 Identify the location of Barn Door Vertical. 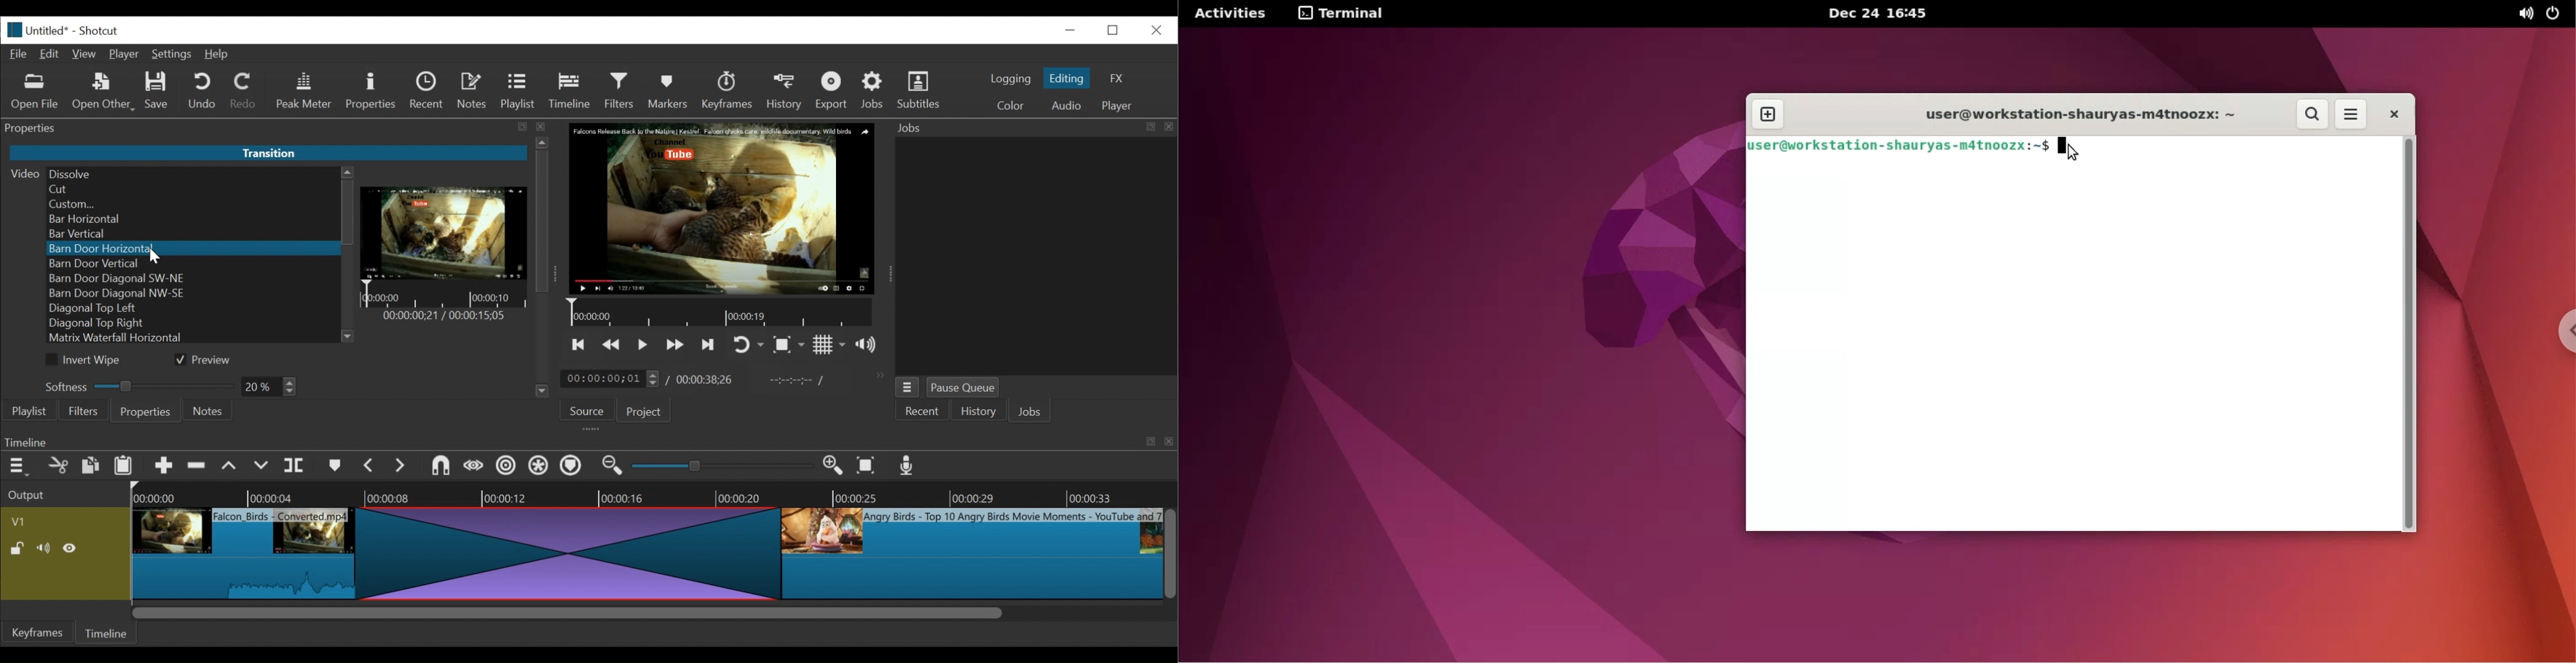
(196, 264).